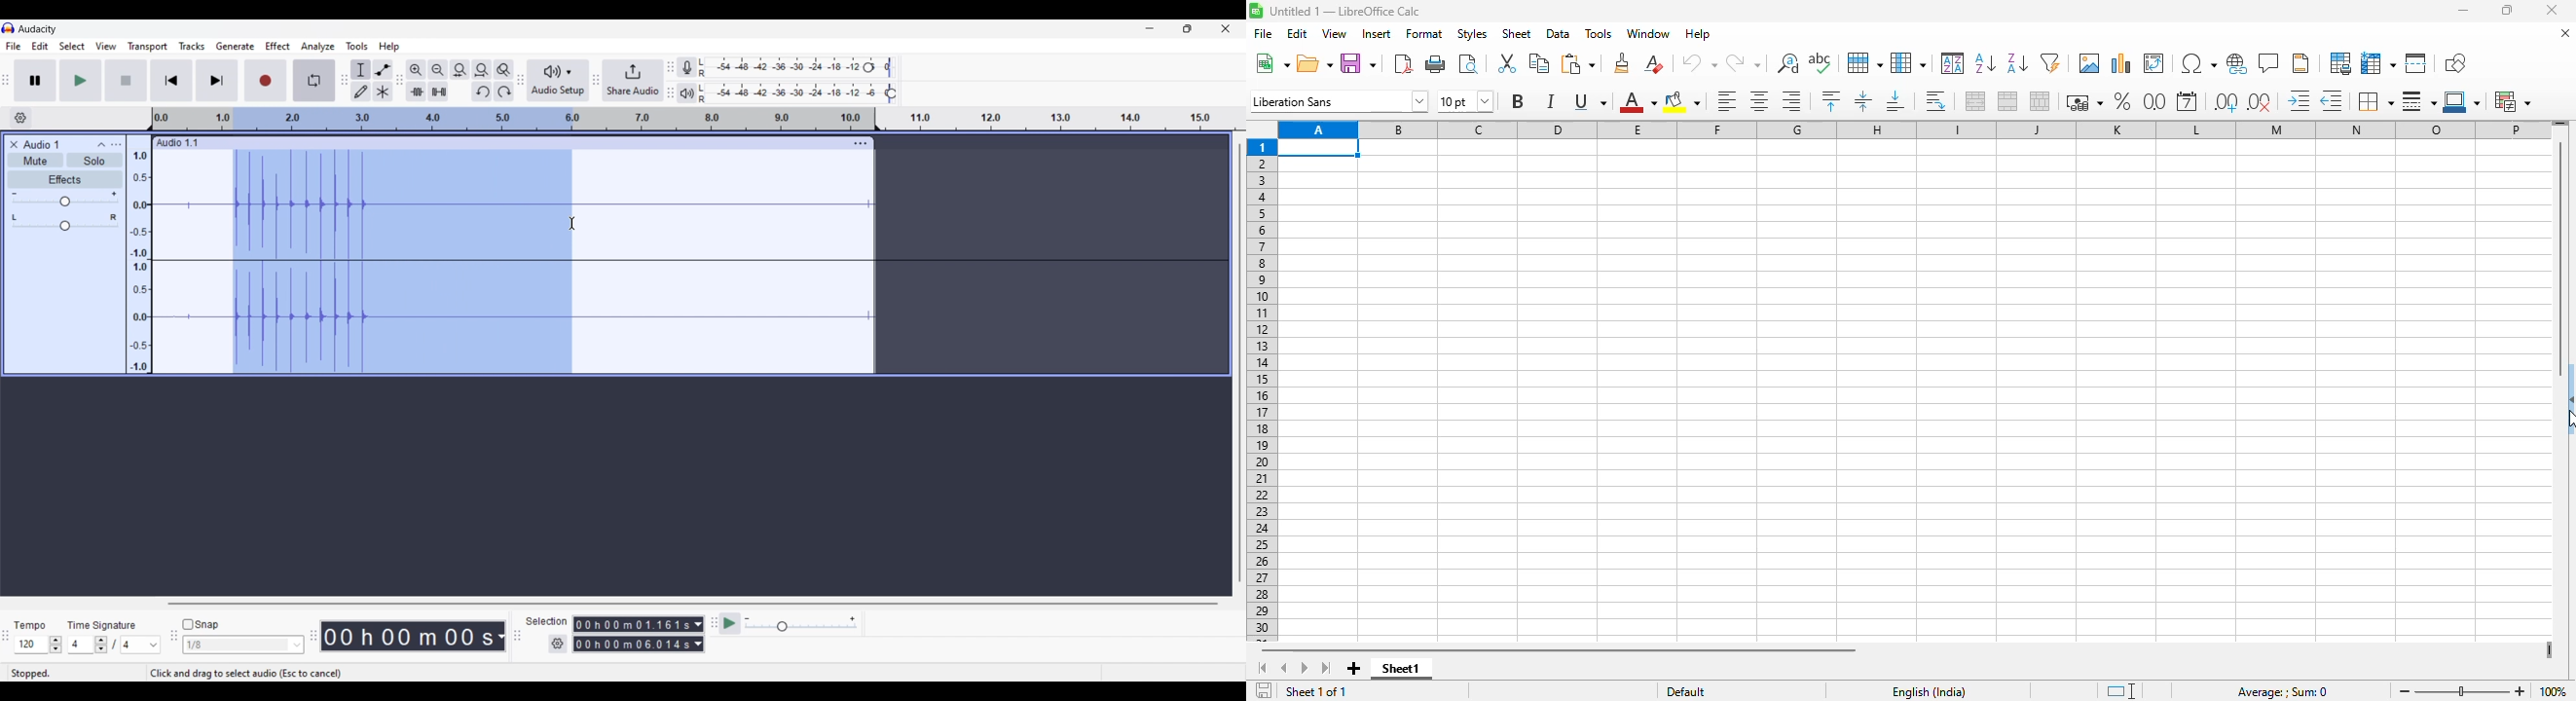  Describe the element at coordinates (2237, 63) in the screenshot. I see `insert hyperlink` at that location.